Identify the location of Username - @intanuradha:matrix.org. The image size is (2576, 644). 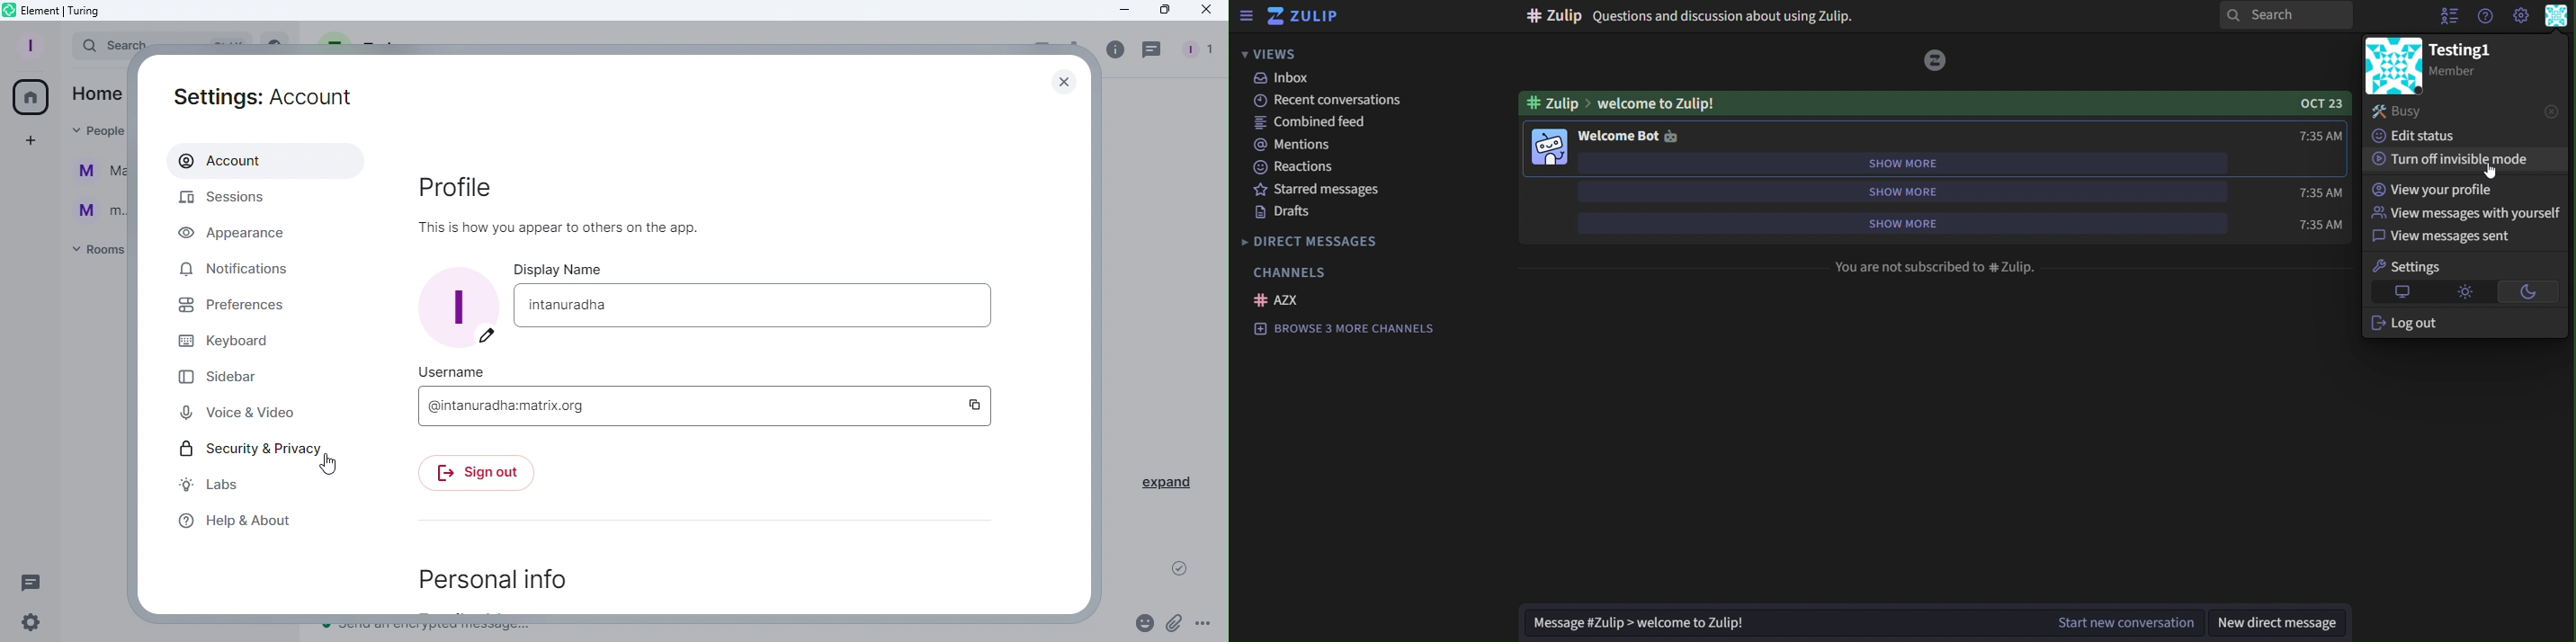
(684, 406).